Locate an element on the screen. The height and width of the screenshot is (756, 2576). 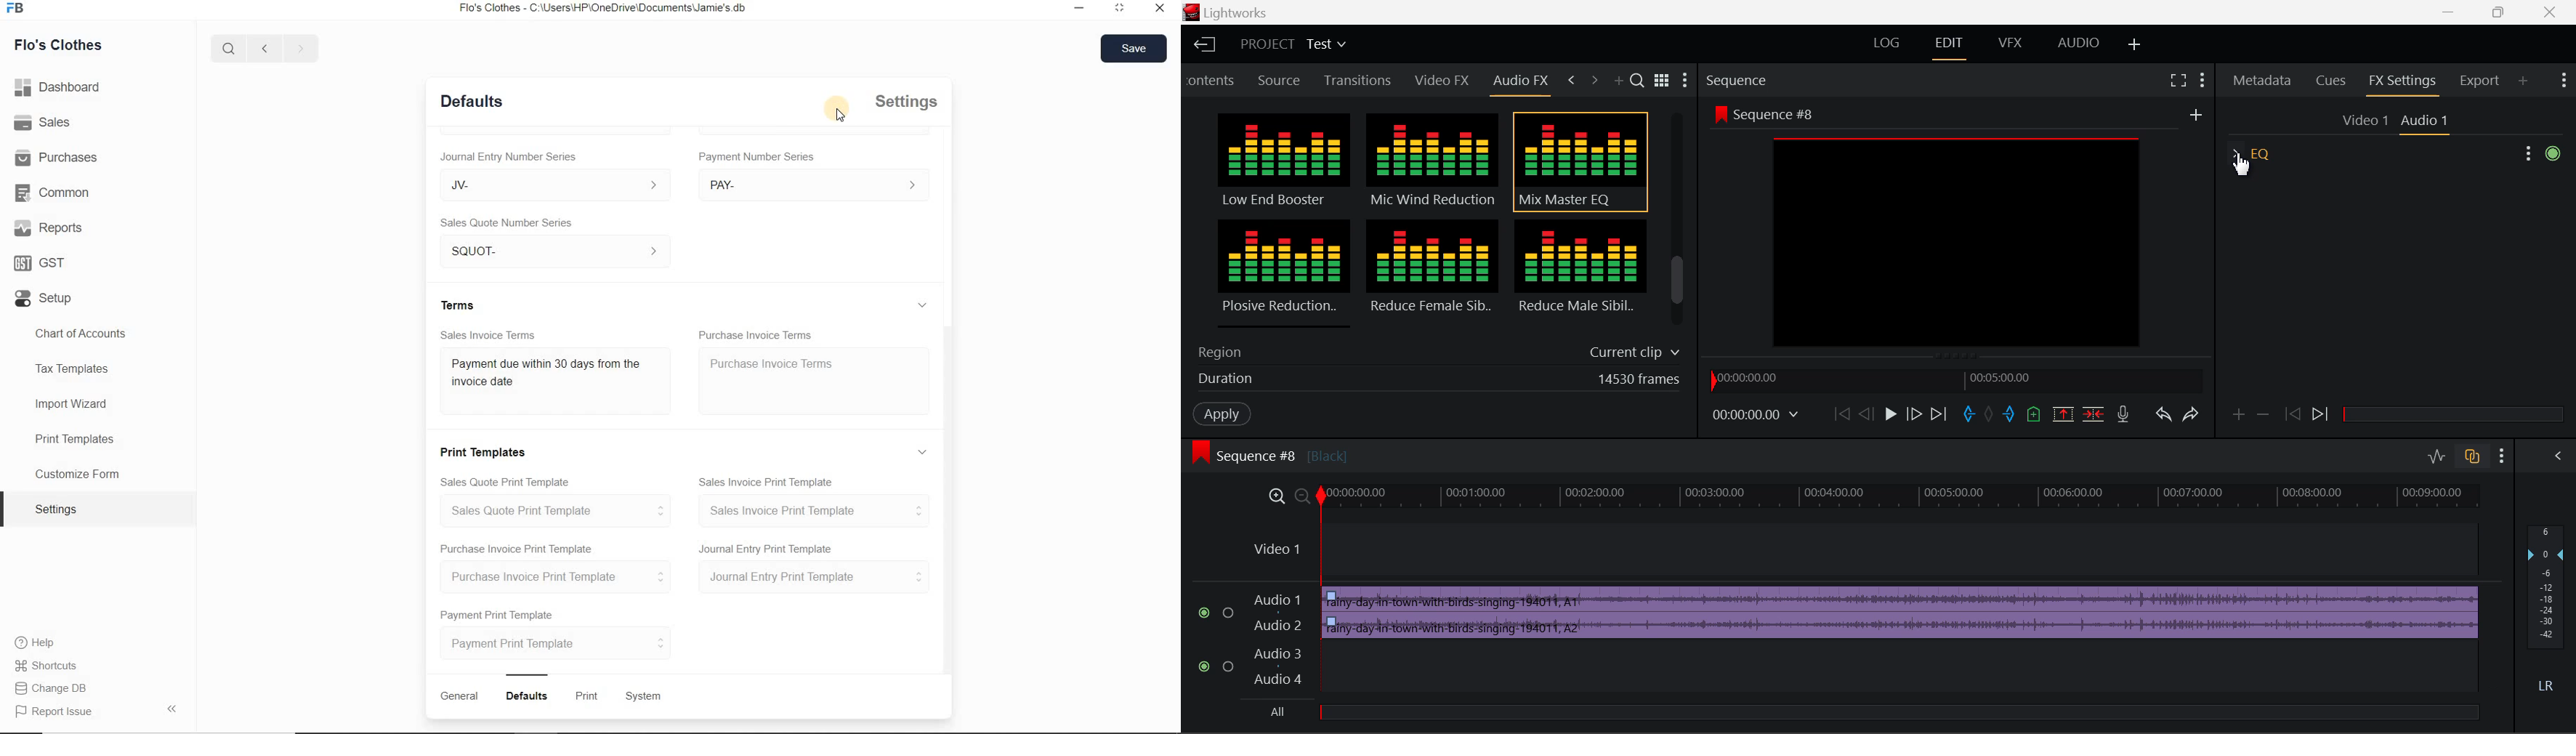
Print Templates is located at coordinates (481, 451).